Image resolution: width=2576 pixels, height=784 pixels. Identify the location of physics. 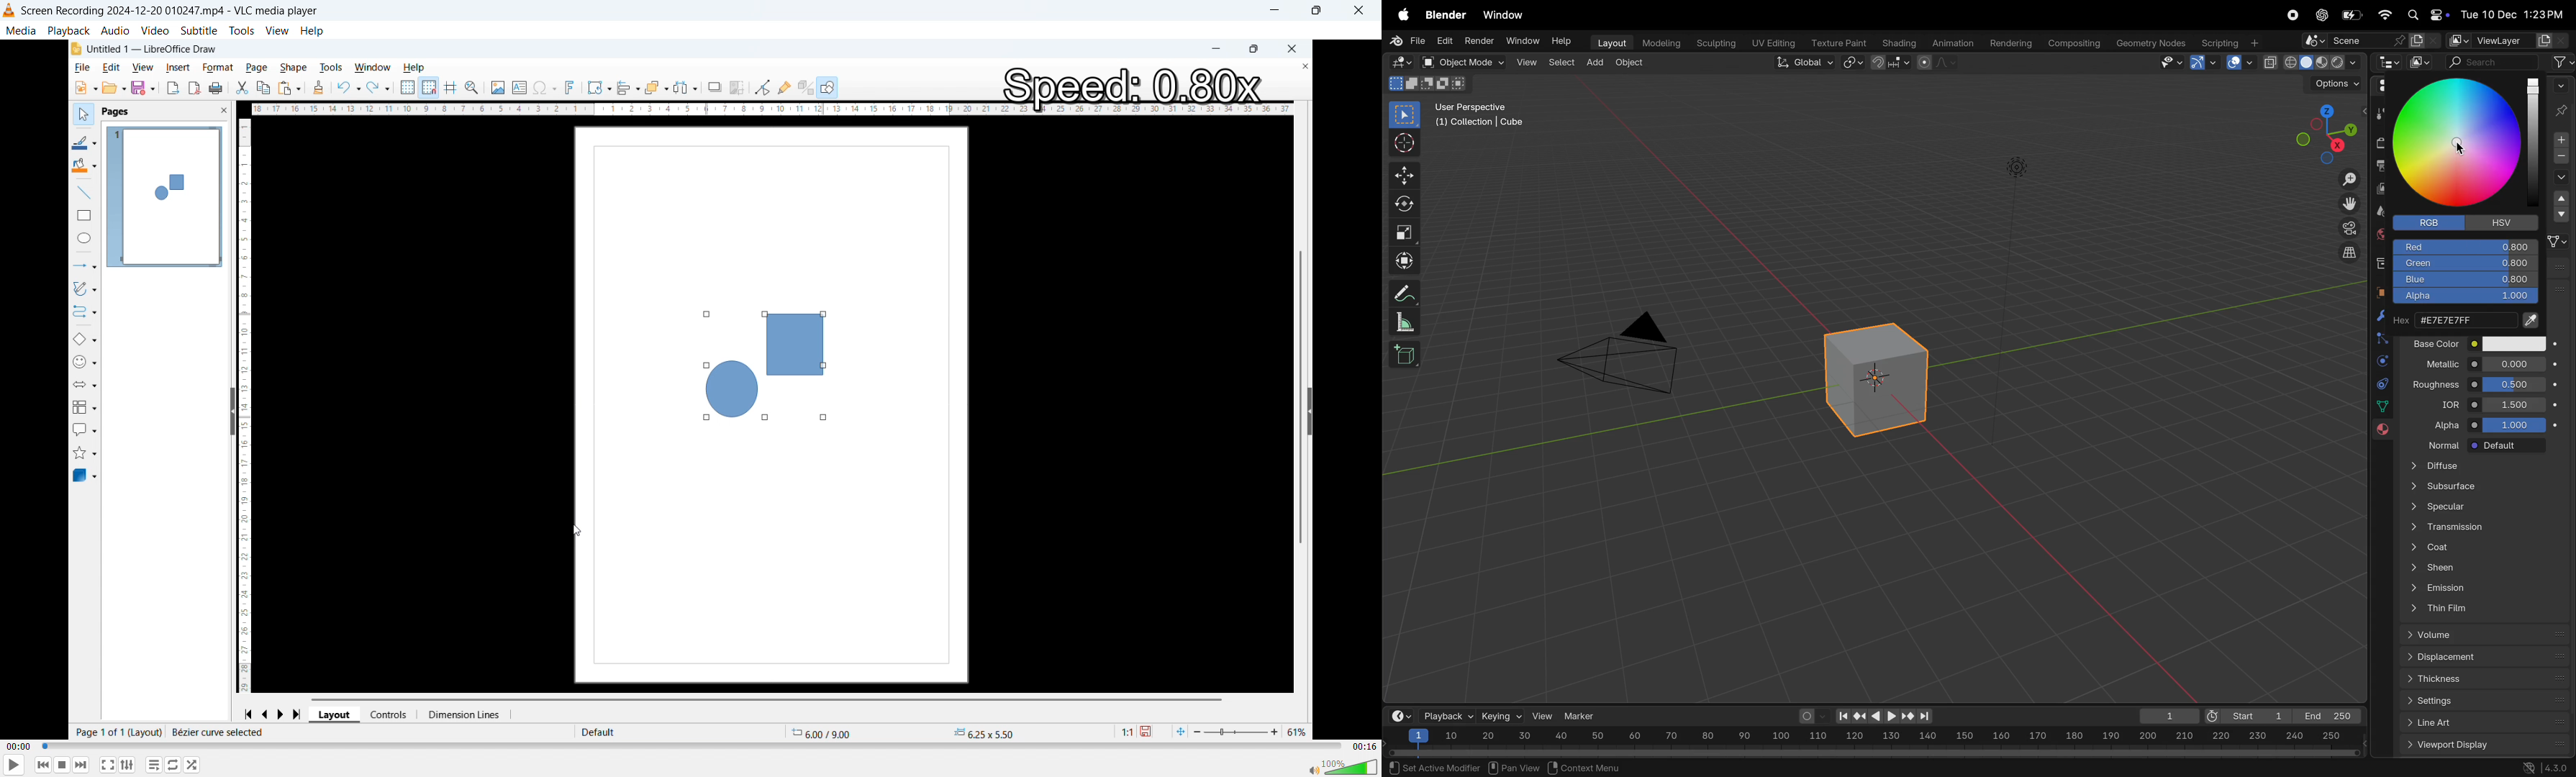
(2382, 362).